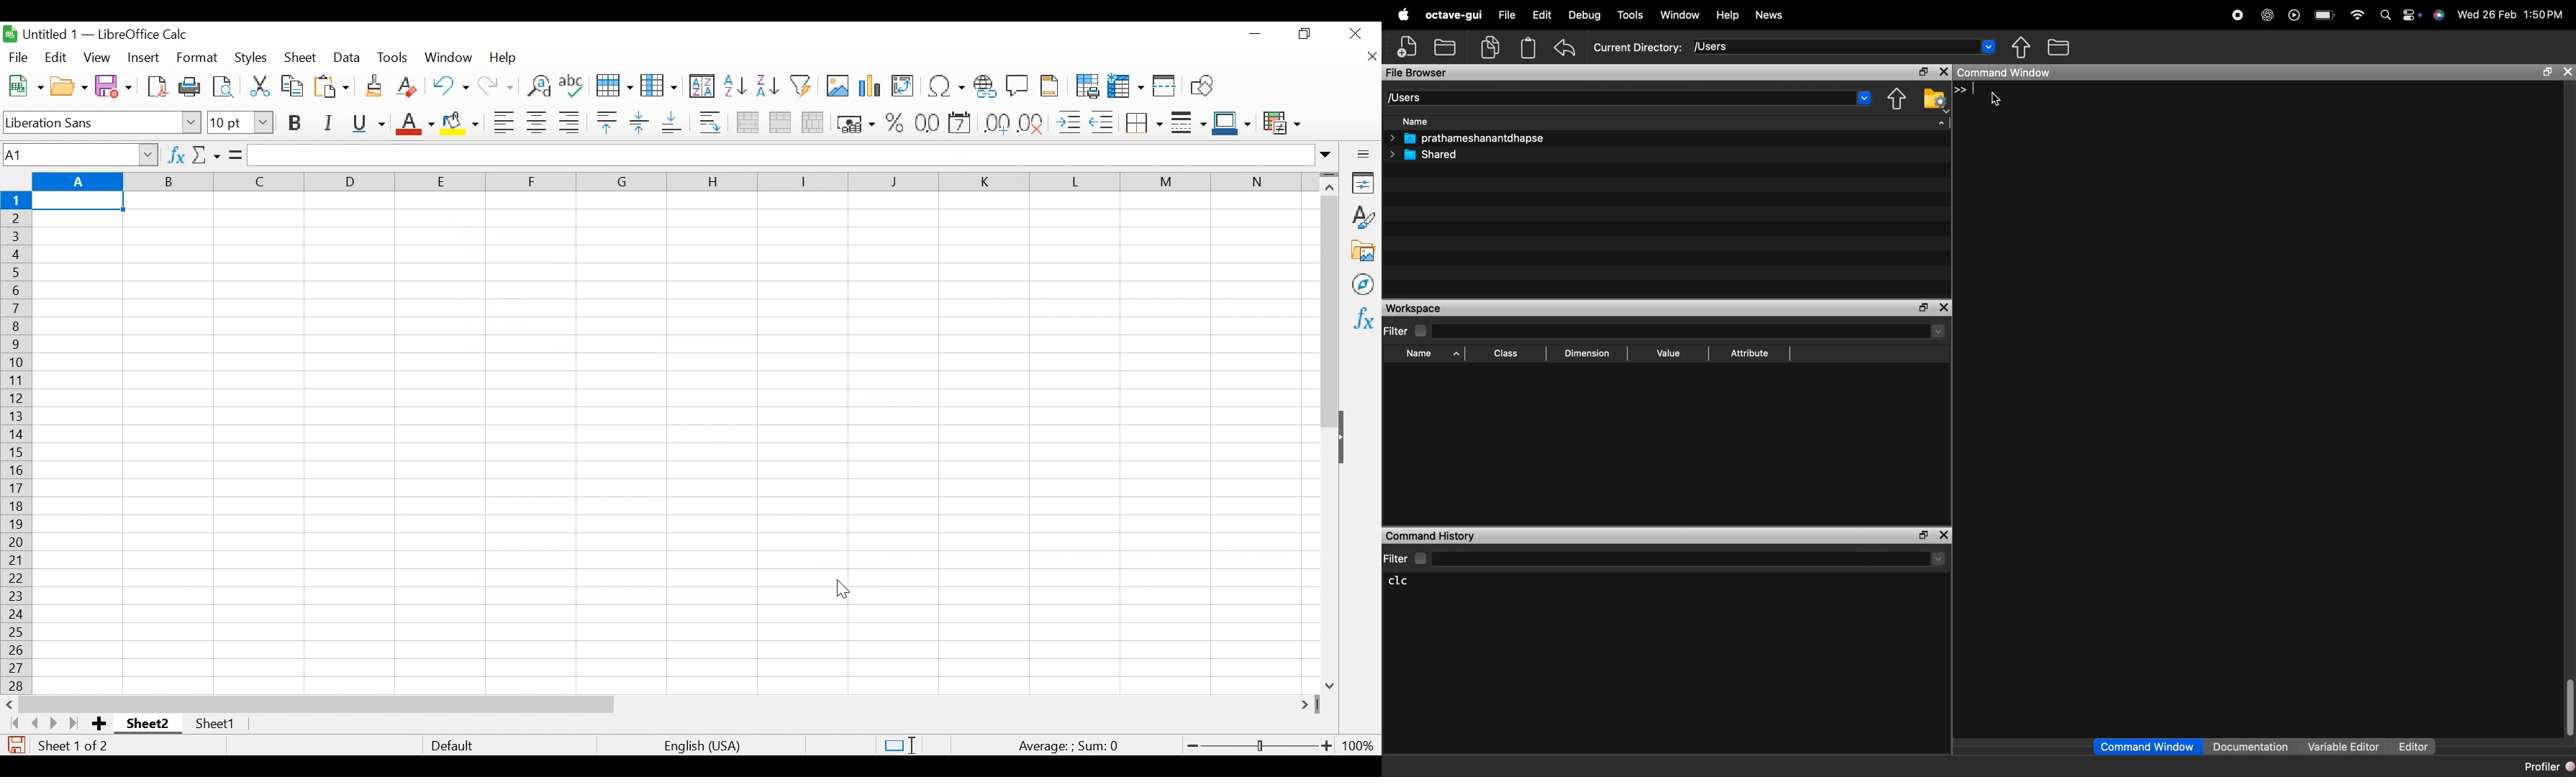  I want to click on Underline, so click(368, 124).